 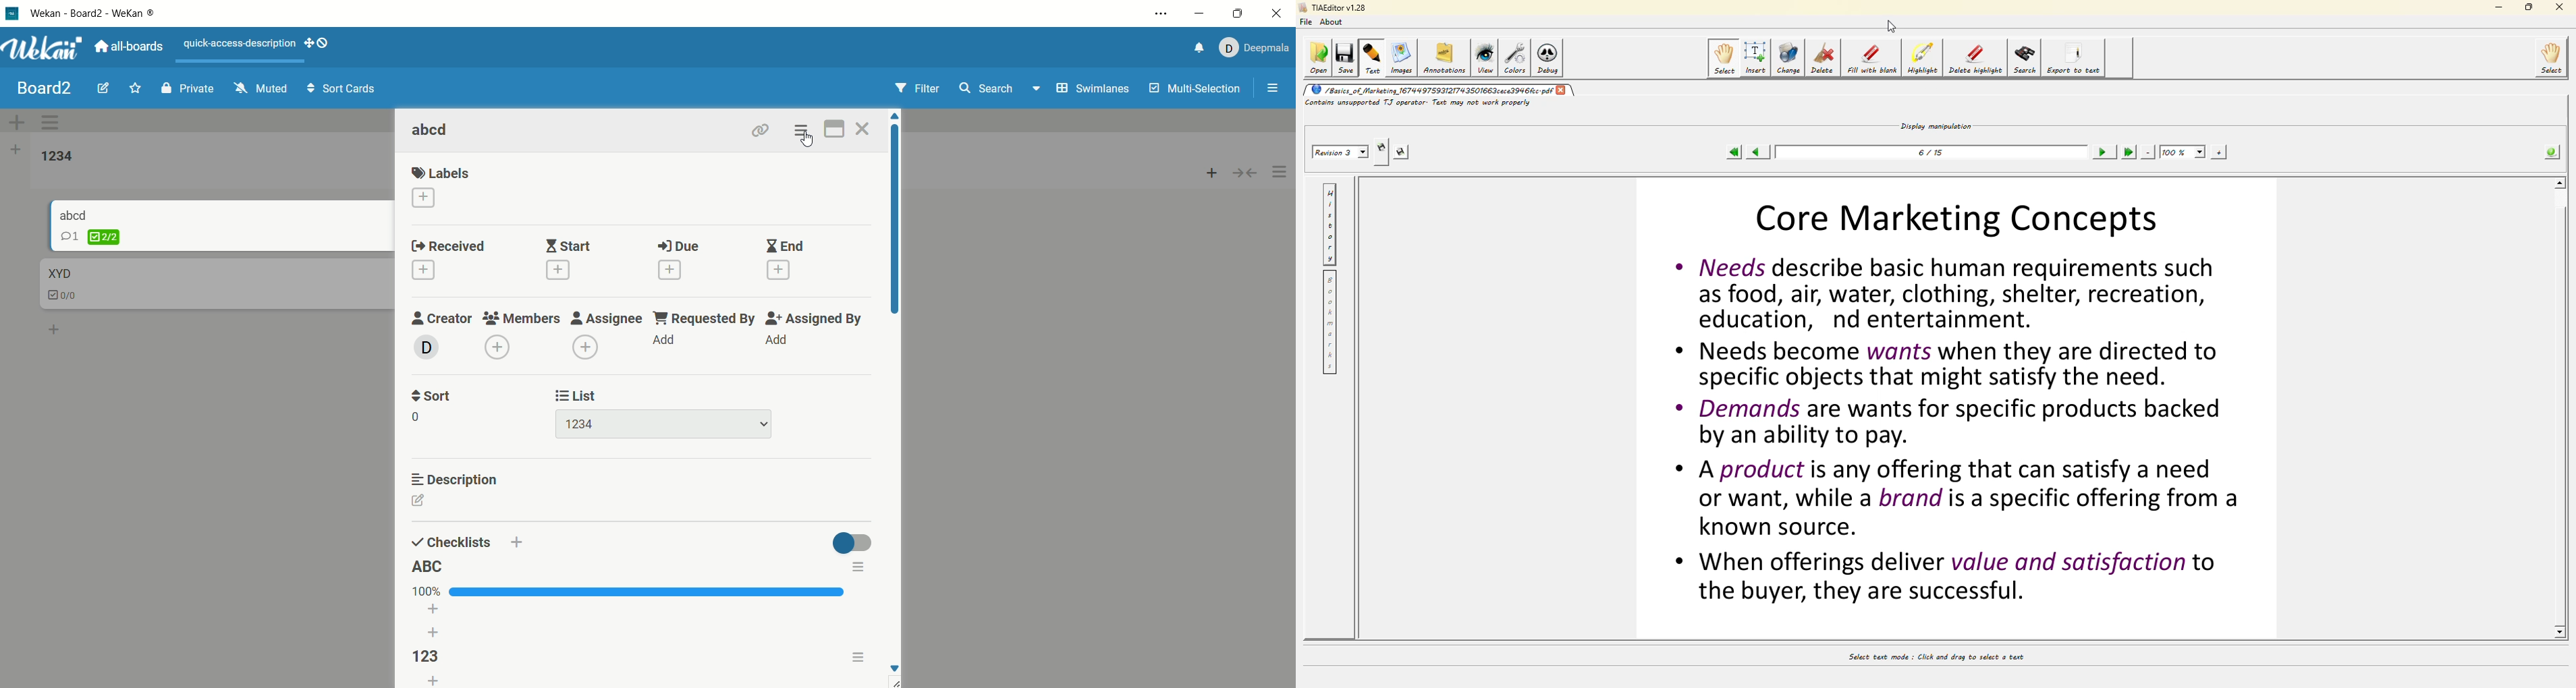 I want to click on assigned by, so click(x=813, y=332).